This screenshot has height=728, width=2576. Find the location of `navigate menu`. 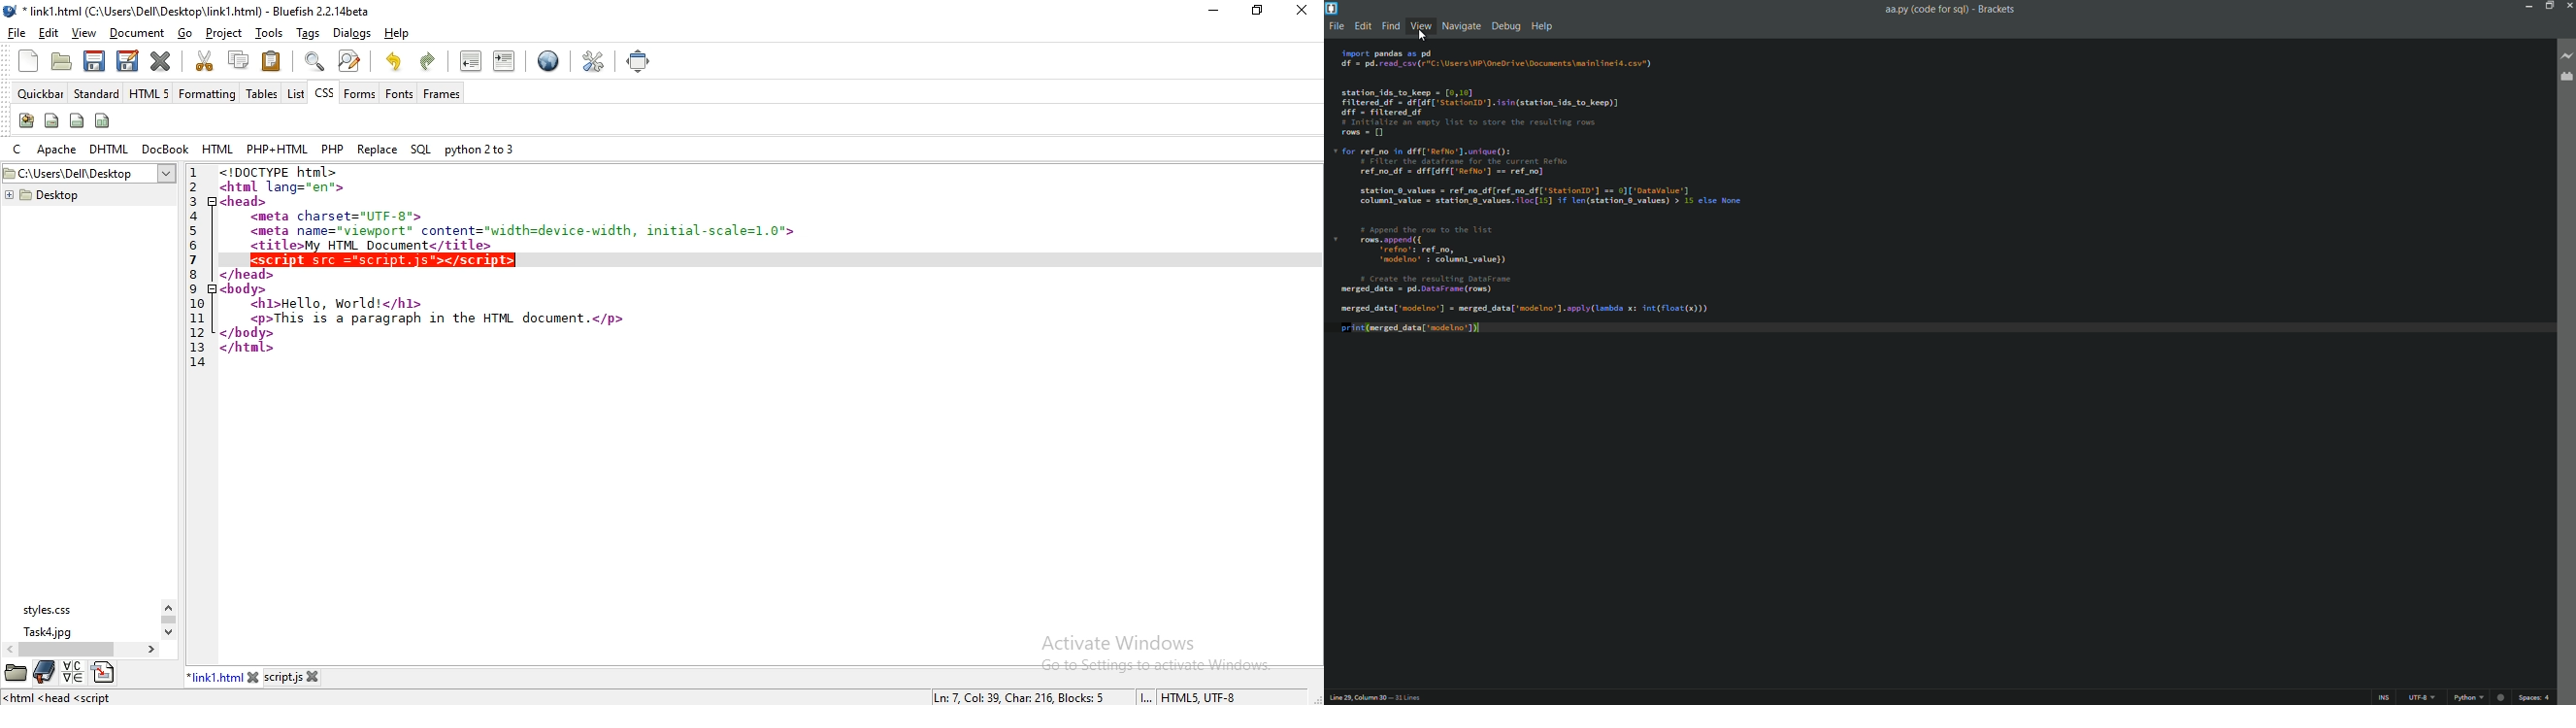

navigate menu is located at coordinates (1462, 25).